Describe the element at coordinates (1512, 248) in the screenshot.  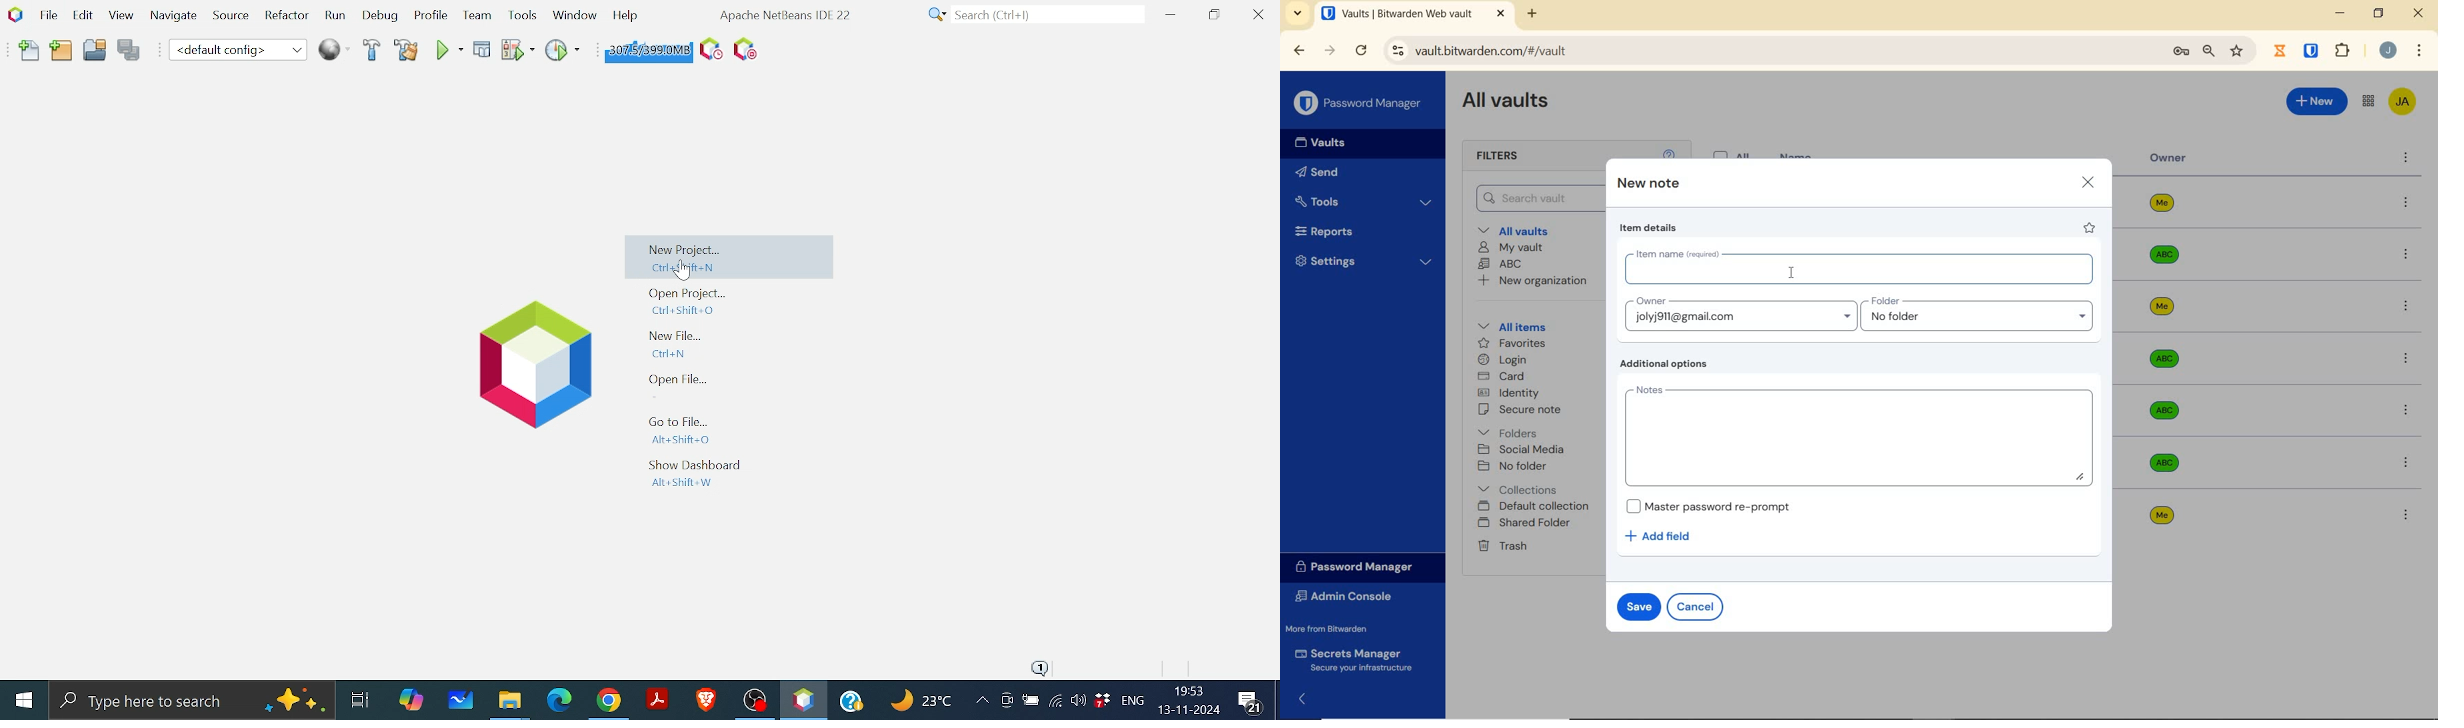
I see `My Vault` at that location.